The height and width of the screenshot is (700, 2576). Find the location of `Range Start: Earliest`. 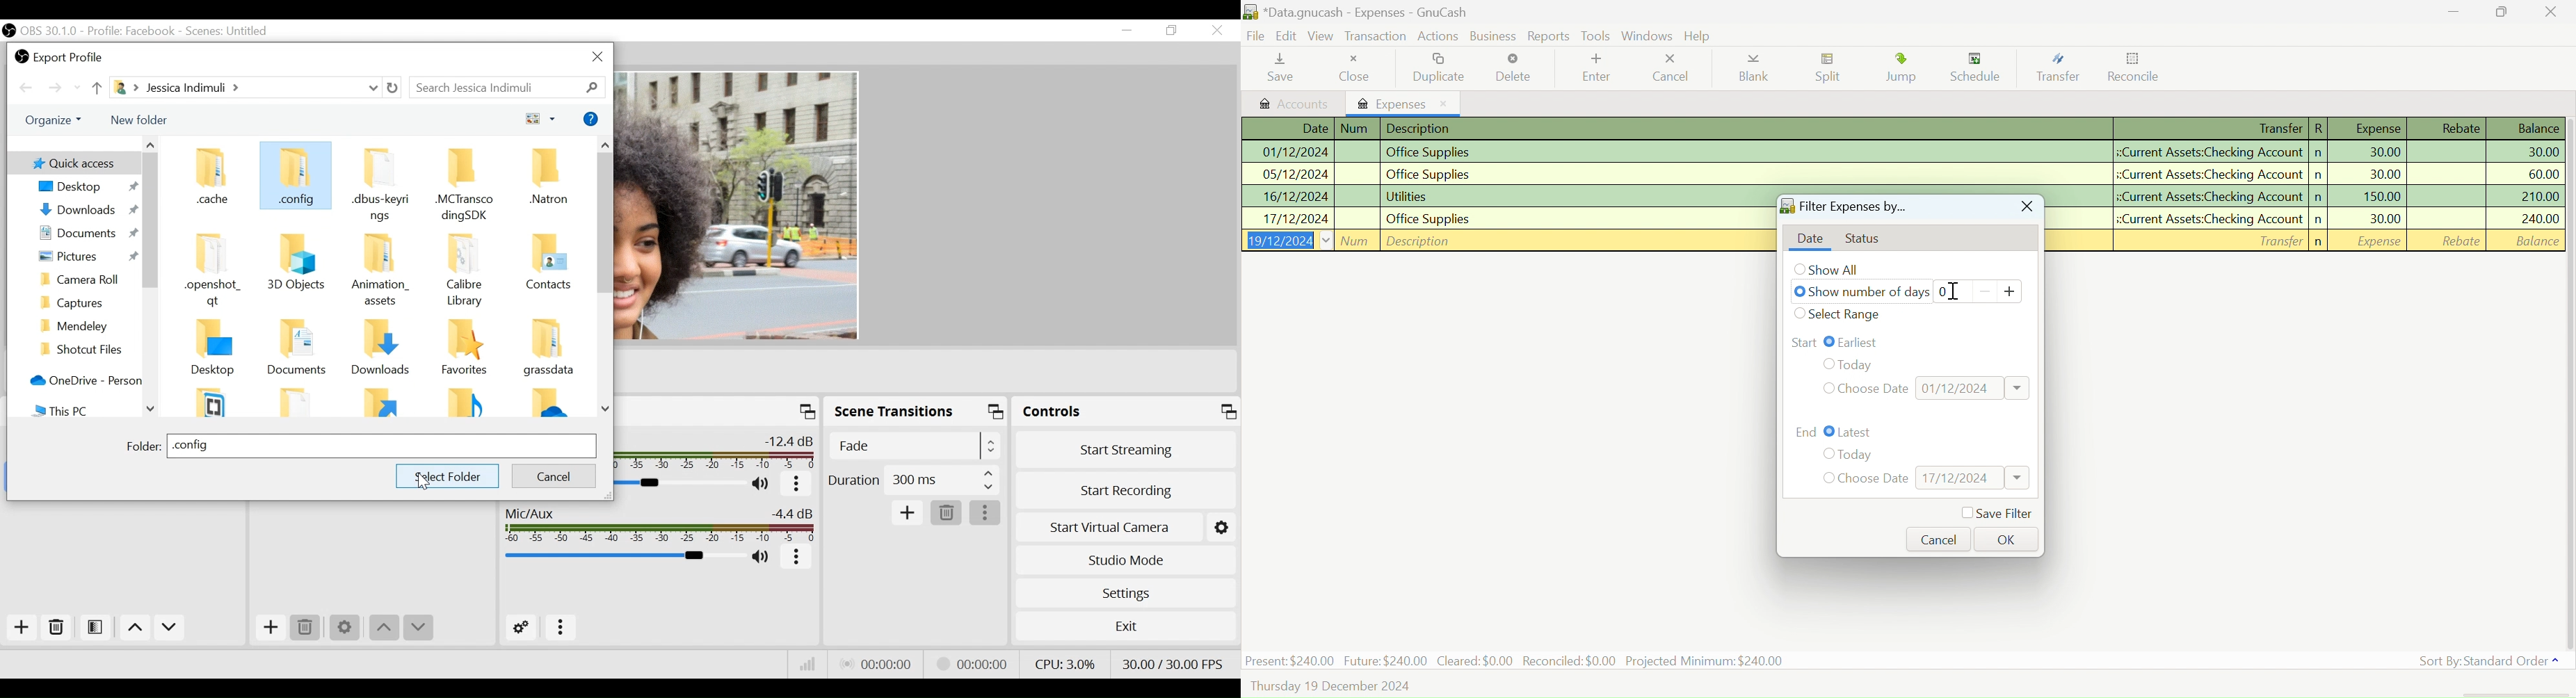

Range Start: Earliest is located at coordinates (1803, 341).